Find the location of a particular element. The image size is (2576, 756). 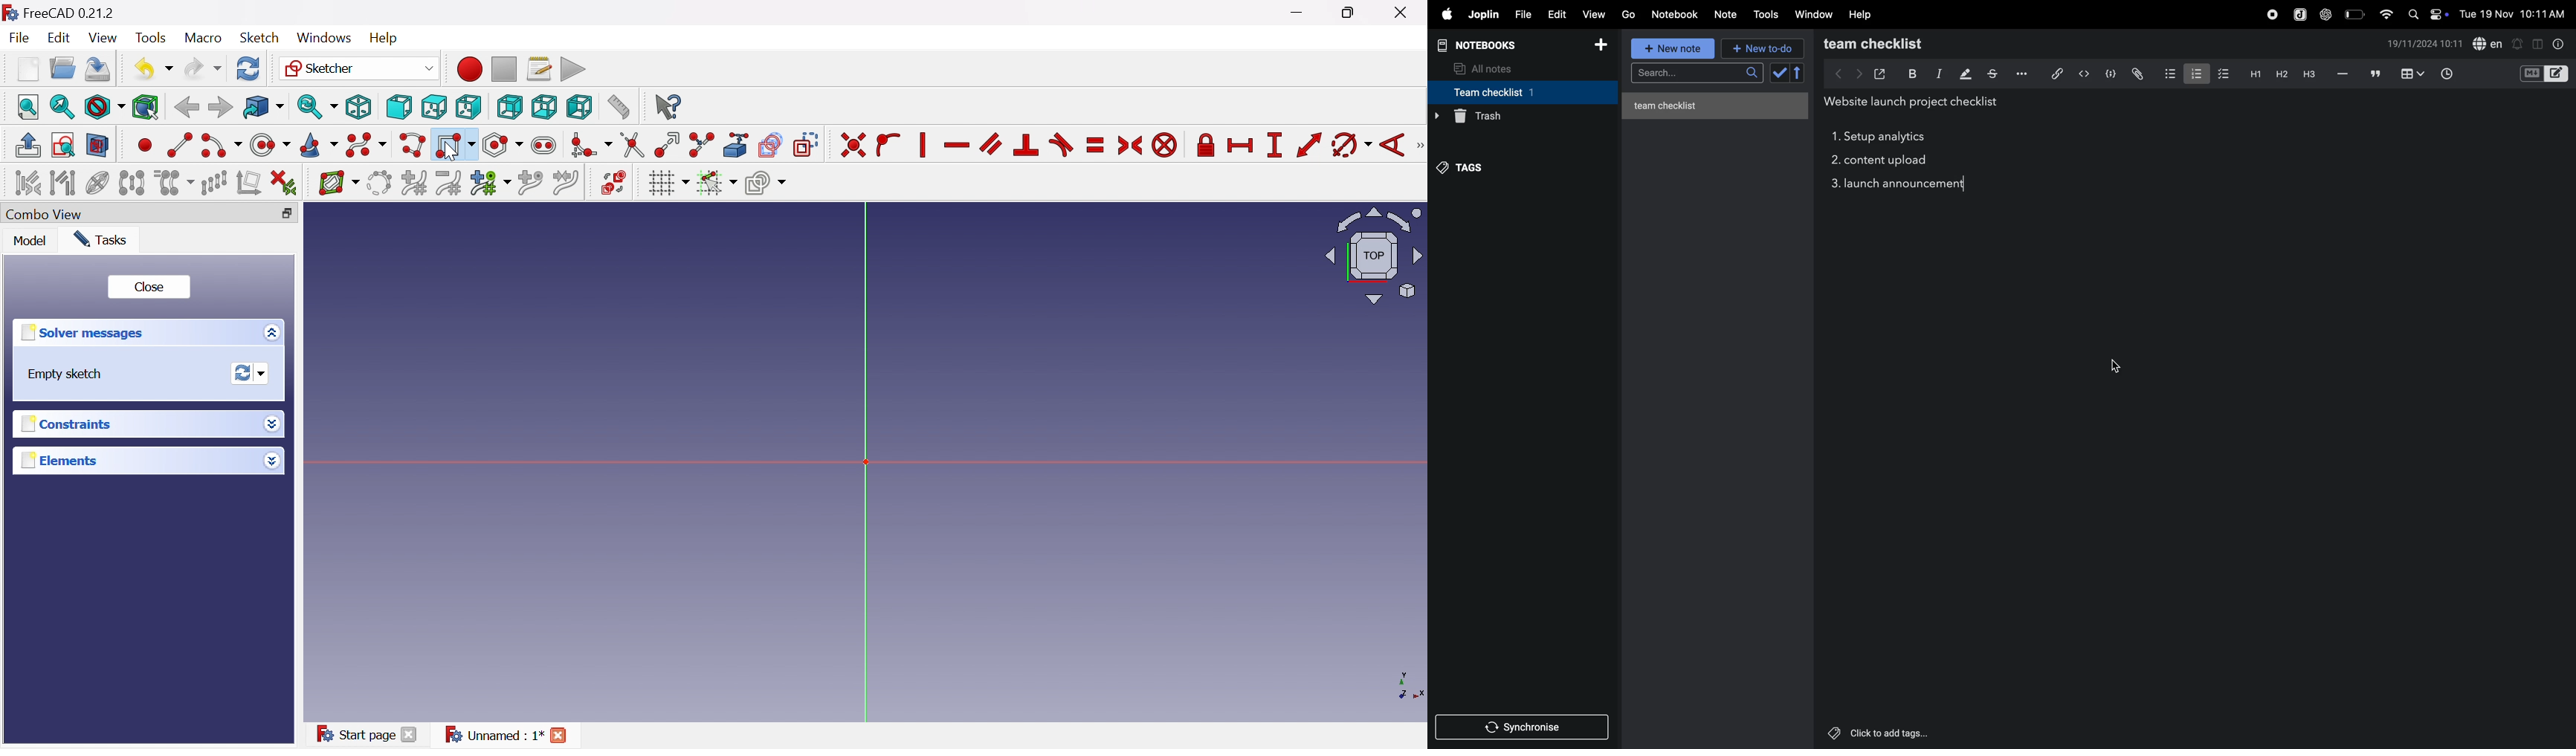

Combo is located at coordinates (48, 215).